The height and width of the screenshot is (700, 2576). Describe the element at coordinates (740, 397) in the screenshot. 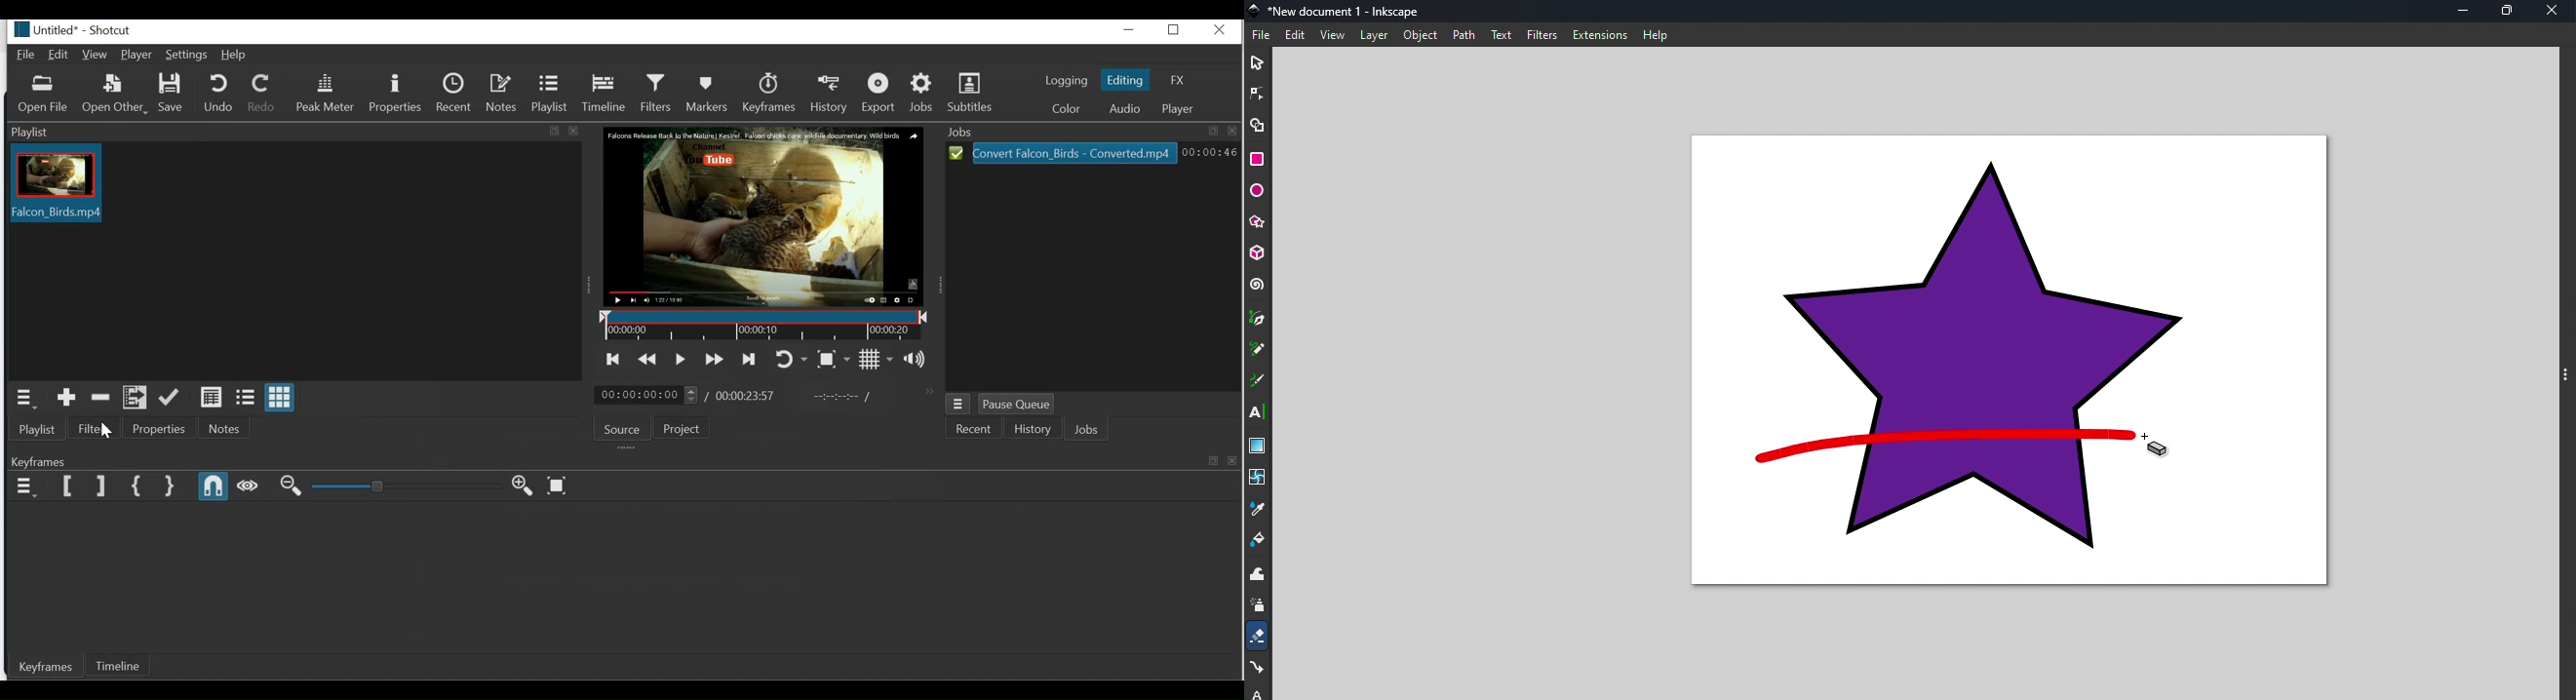

I see `/00:00:23:57(Total Duration)` at that location.